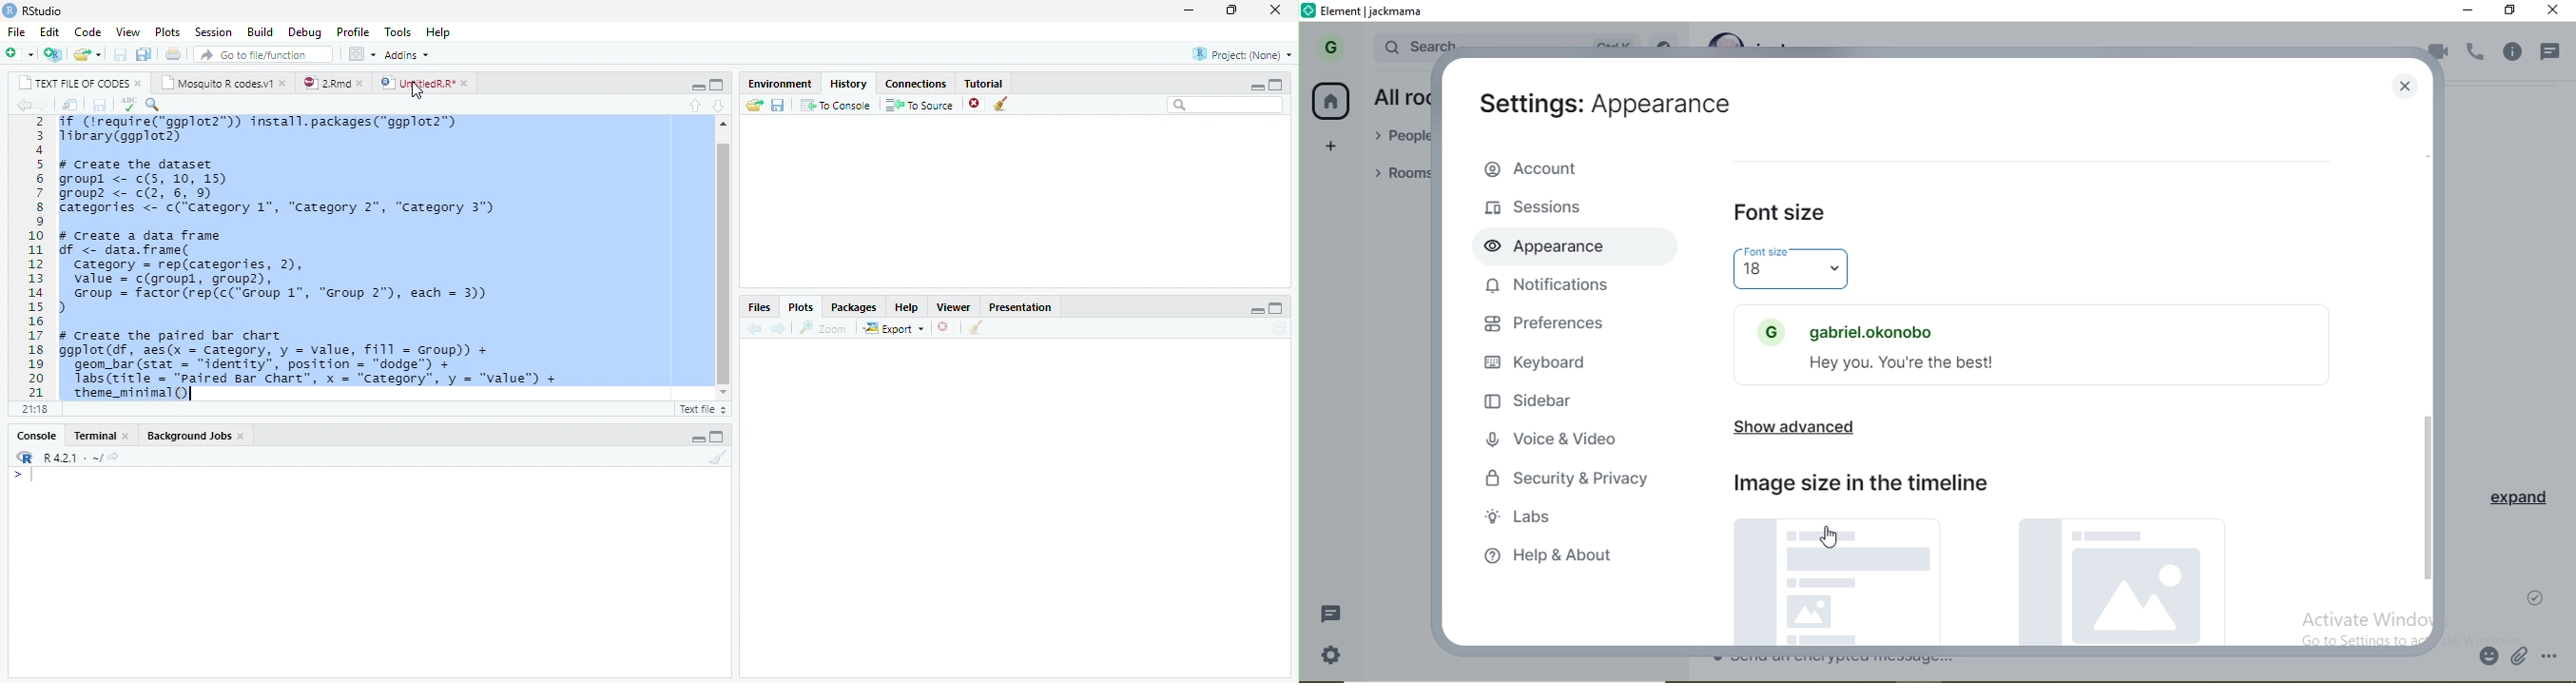 The image size is (2576, 700). What do you see at coordinates (139, 85) in the screenshot?
I see `close` at bounding box center [139, 85].